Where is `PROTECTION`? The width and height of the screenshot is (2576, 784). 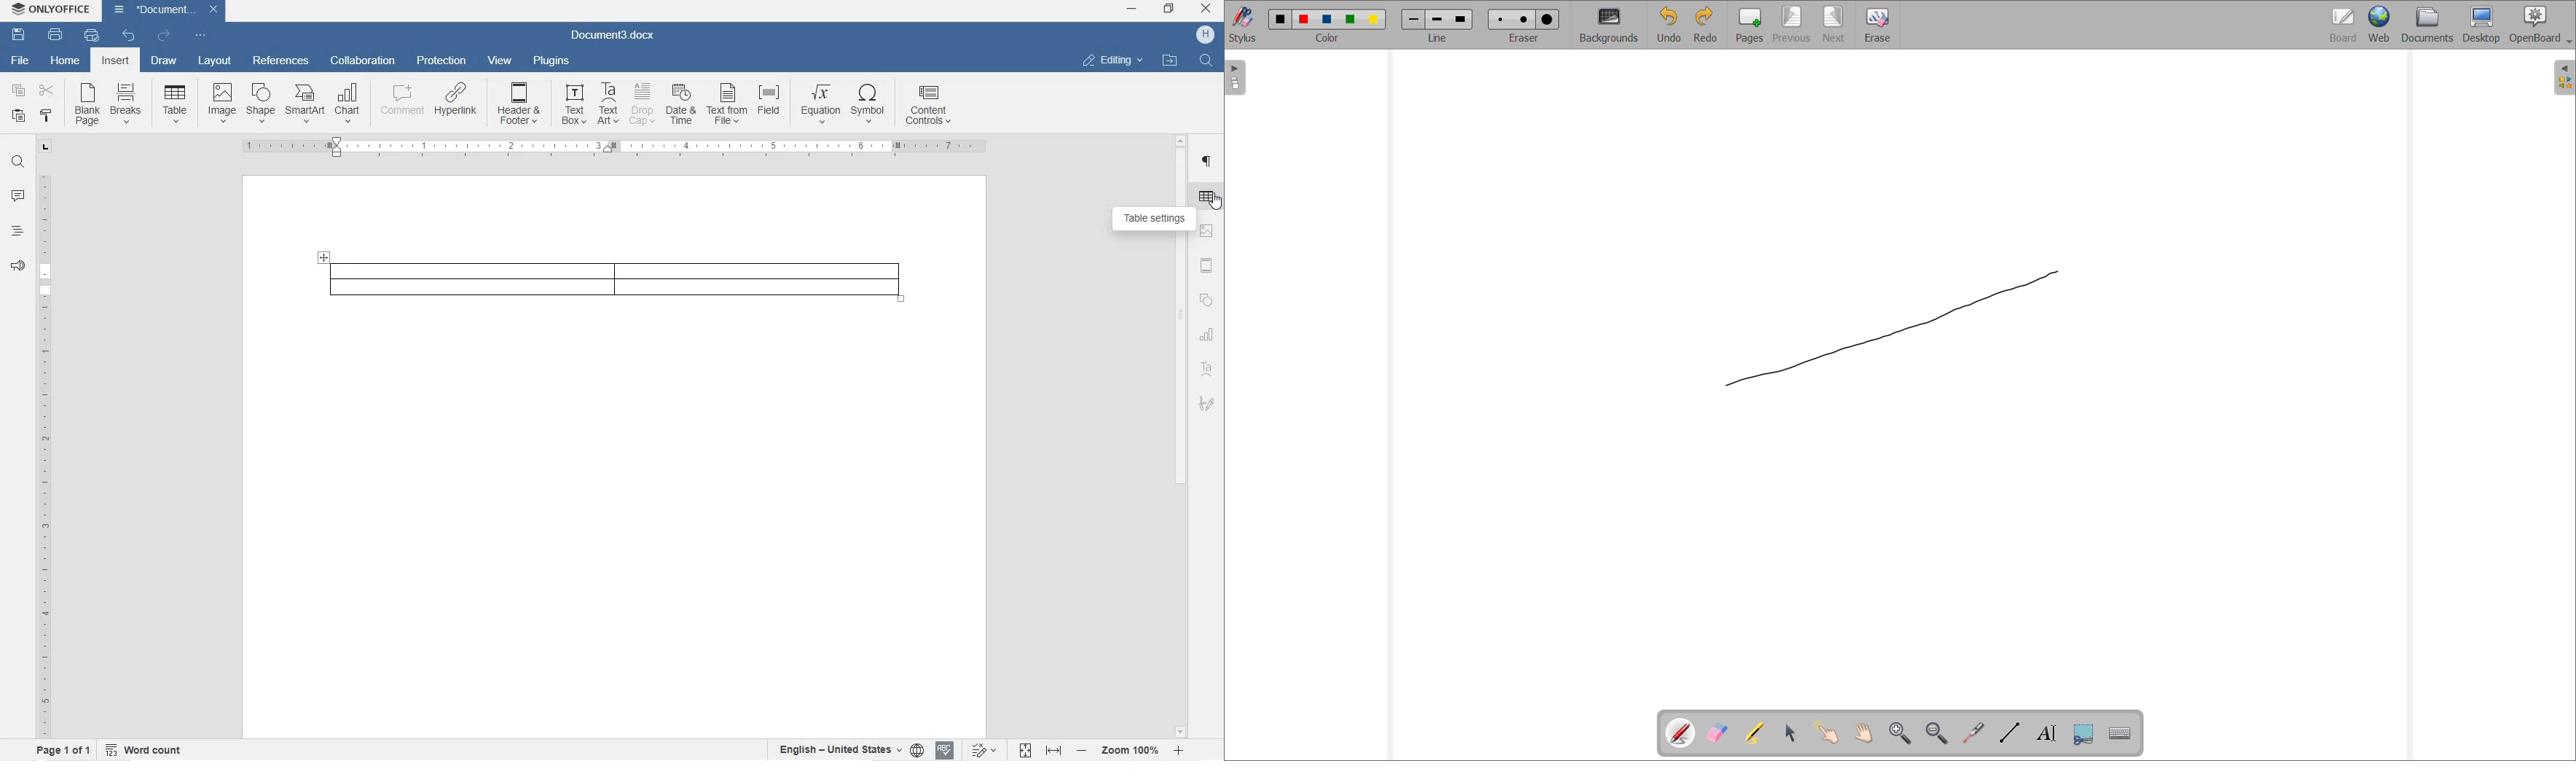 PROTECTION is located at coordinates (441, 62).